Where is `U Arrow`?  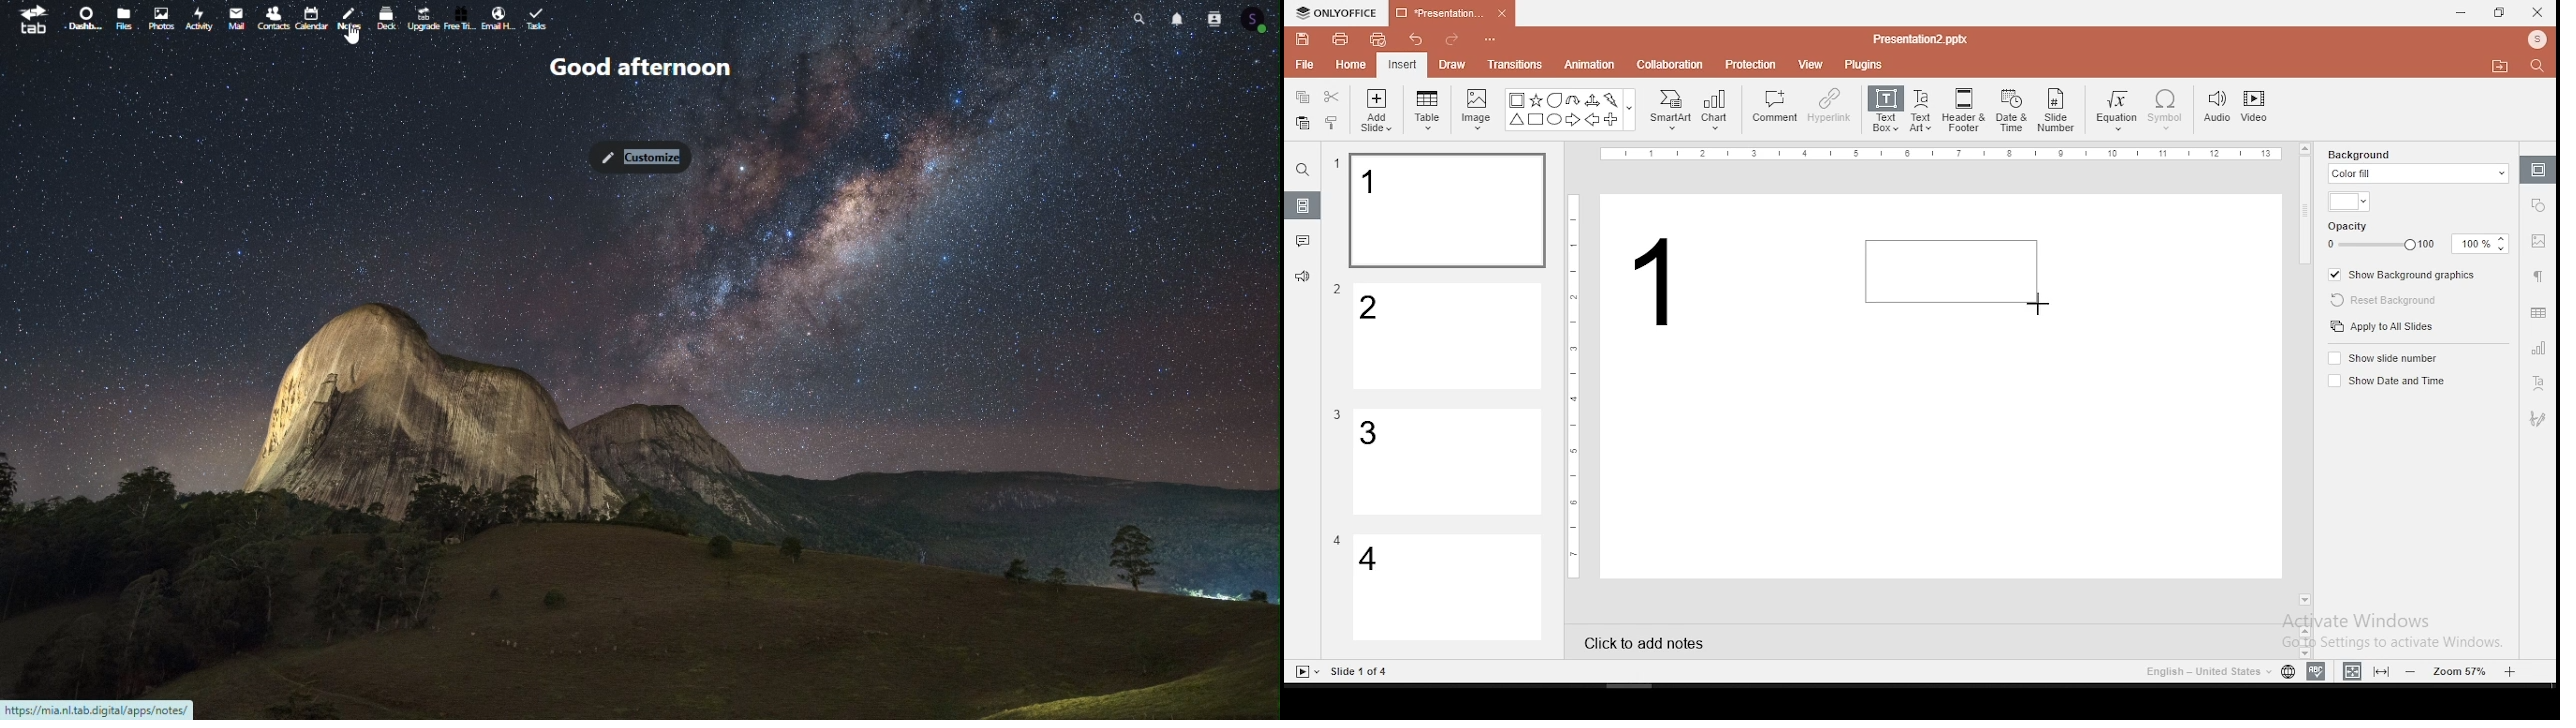
U Arrow is located at coordinates (1574, 100).